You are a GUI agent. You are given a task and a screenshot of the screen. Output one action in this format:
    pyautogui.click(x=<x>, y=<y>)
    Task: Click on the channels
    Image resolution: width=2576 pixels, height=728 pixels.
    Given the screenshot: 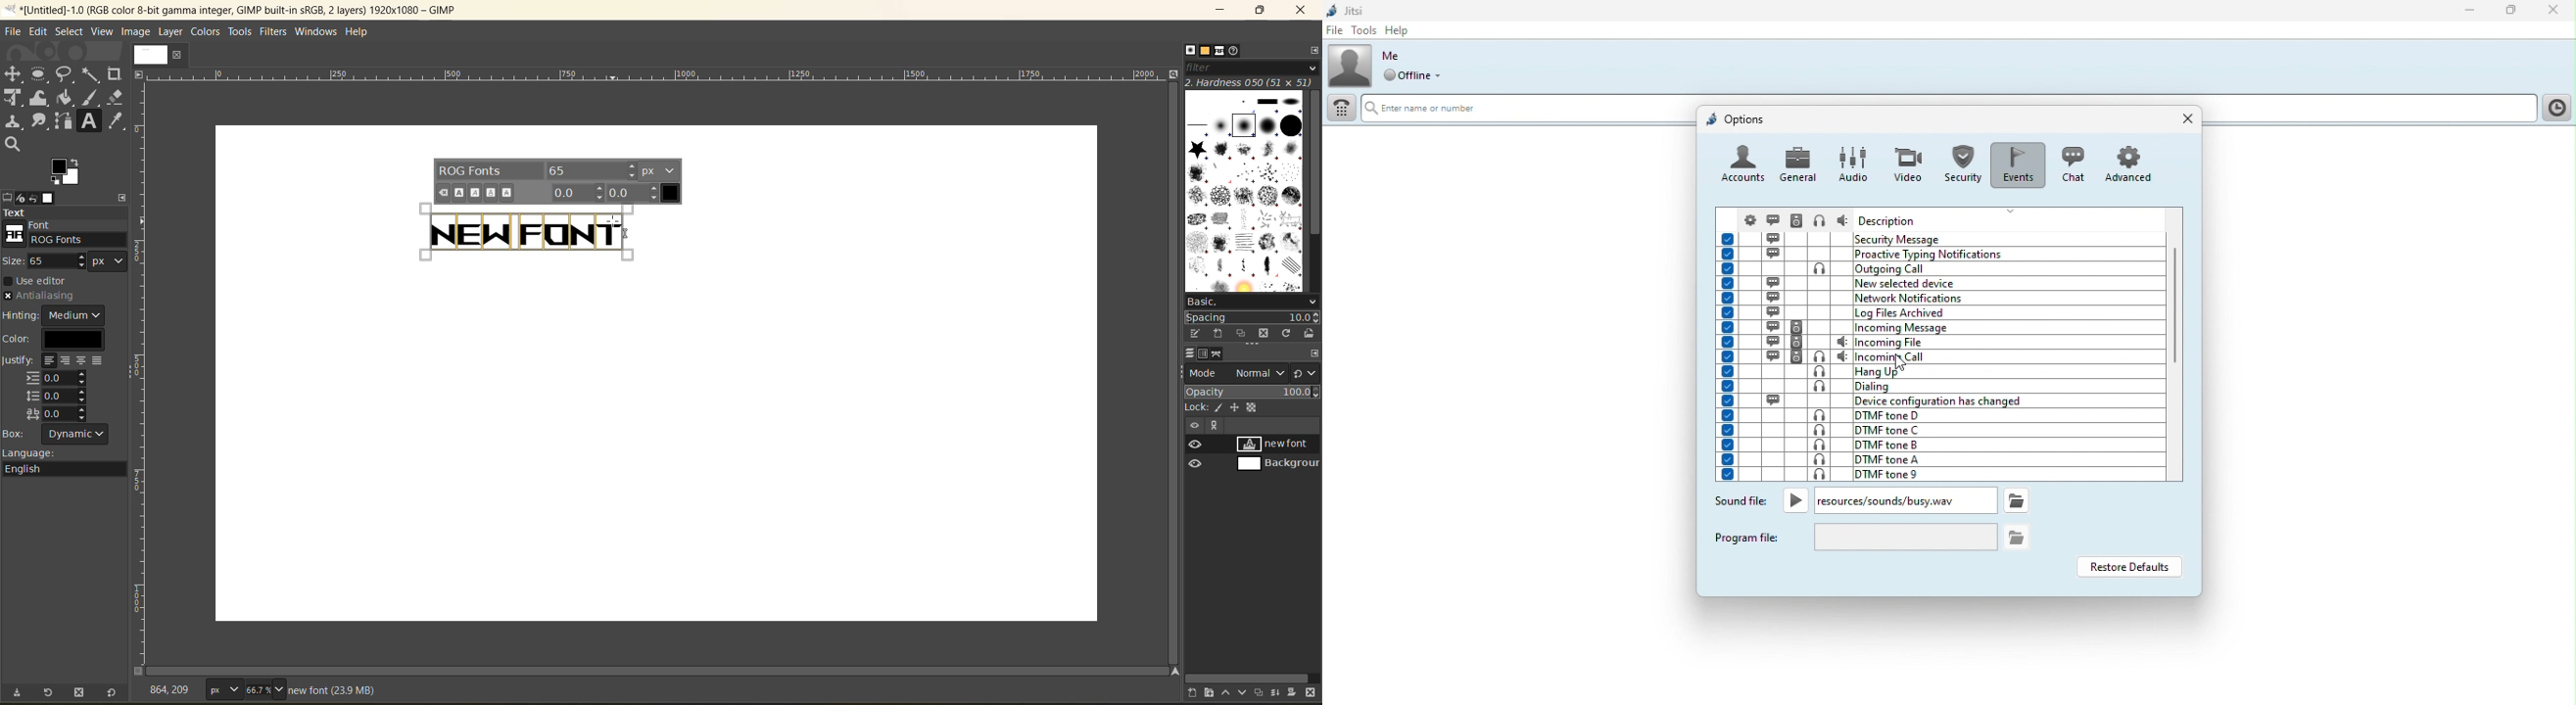 What is the action you would take?
    pyautogui.click(x=1205, y=355)
    